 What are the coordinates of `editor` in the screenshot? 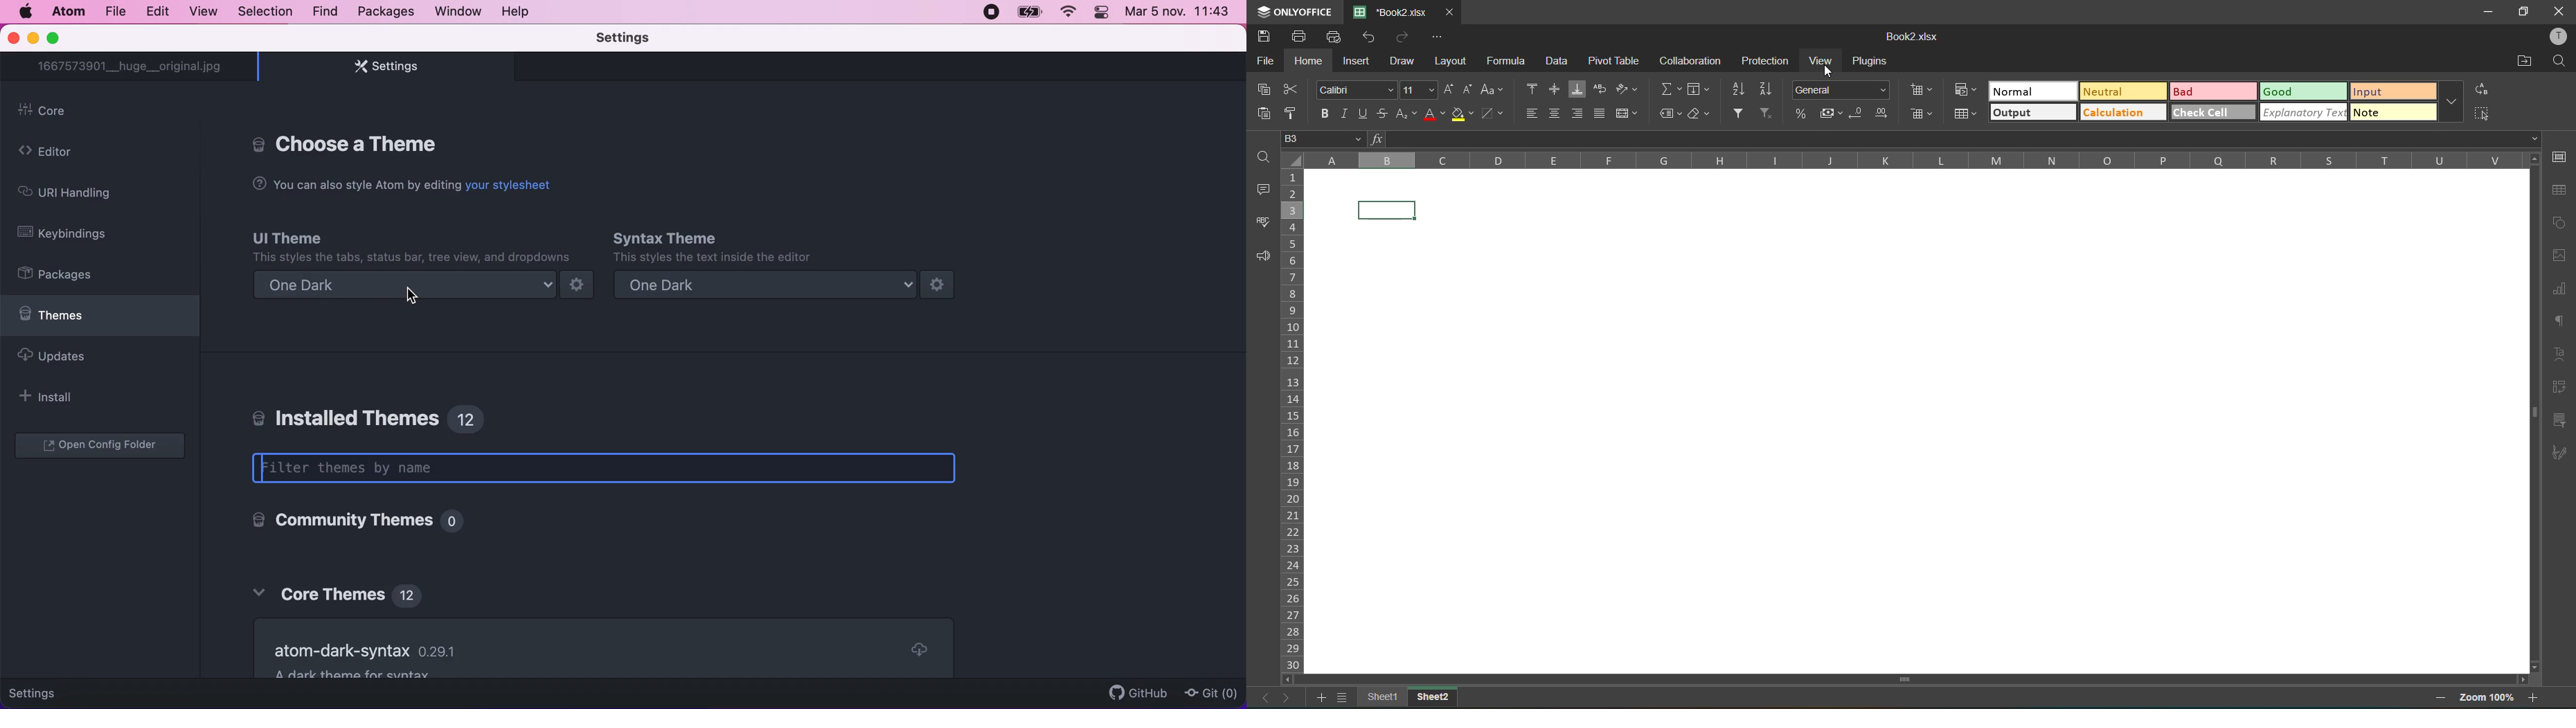 It's located at (75, 153).